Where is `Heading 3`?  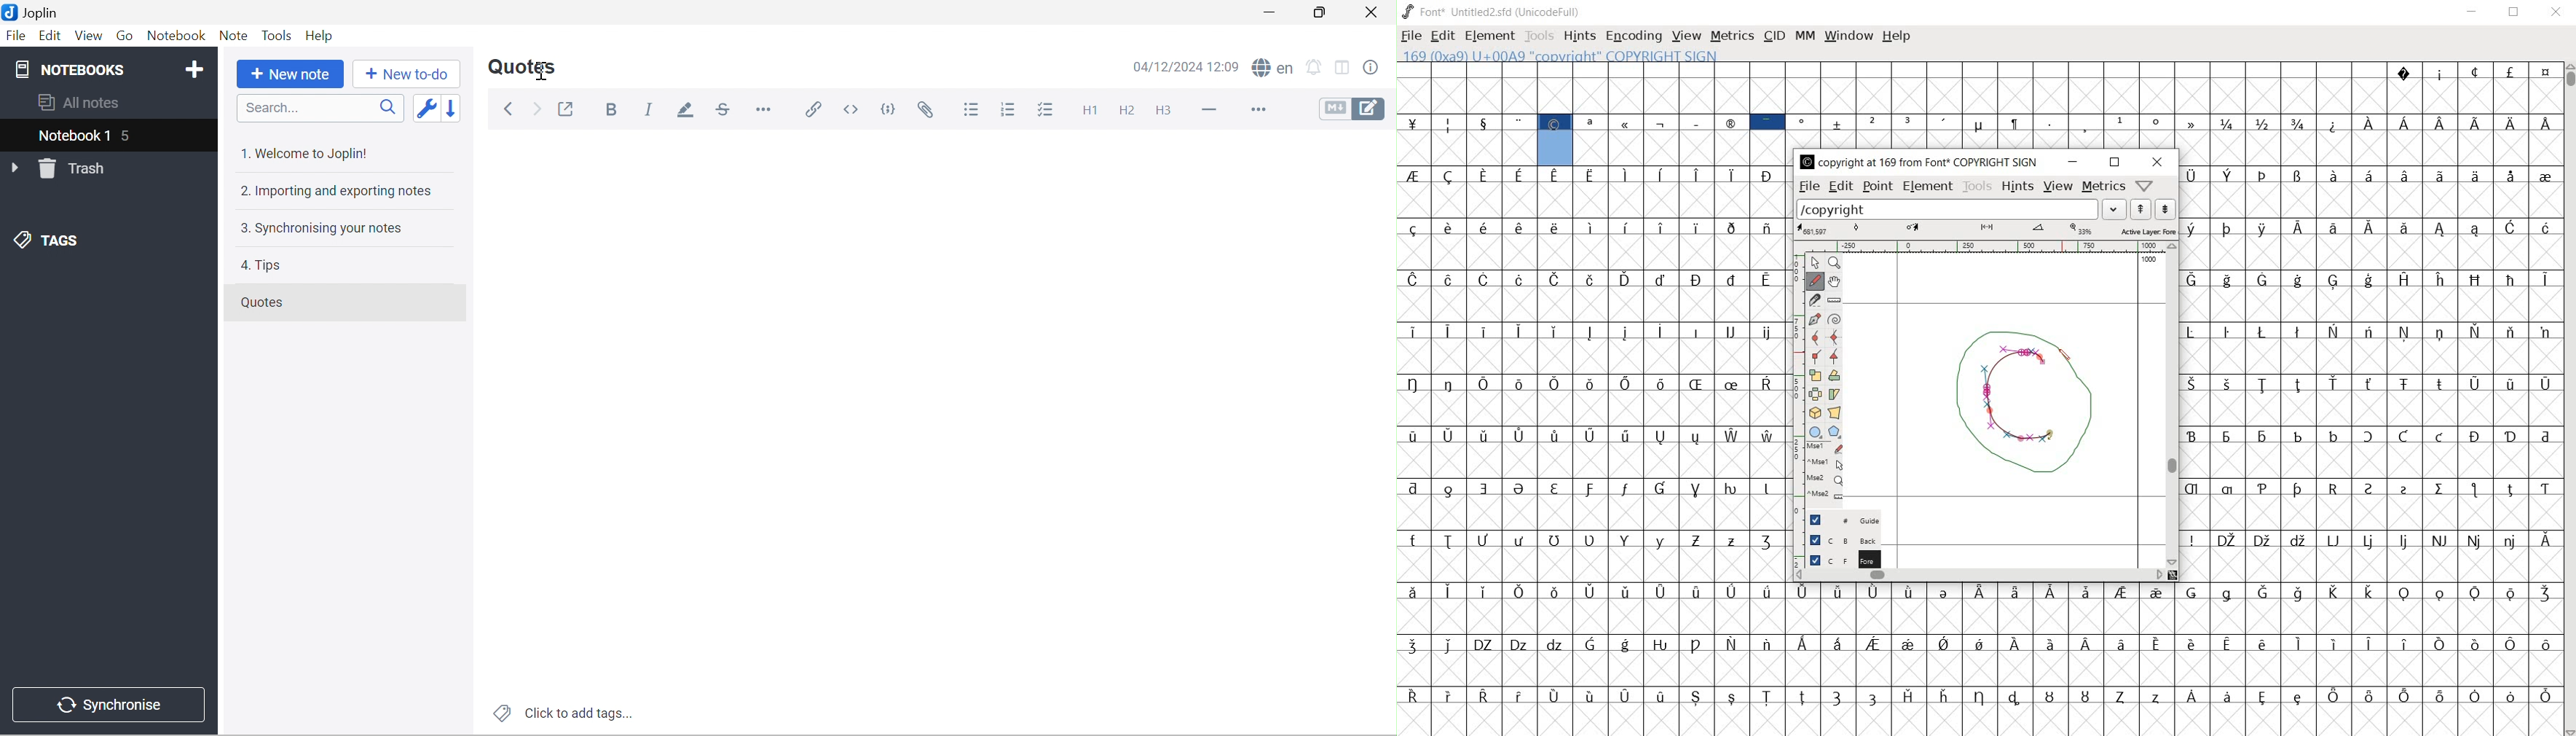
Heading 3 is located at coordinates (1162, 111).